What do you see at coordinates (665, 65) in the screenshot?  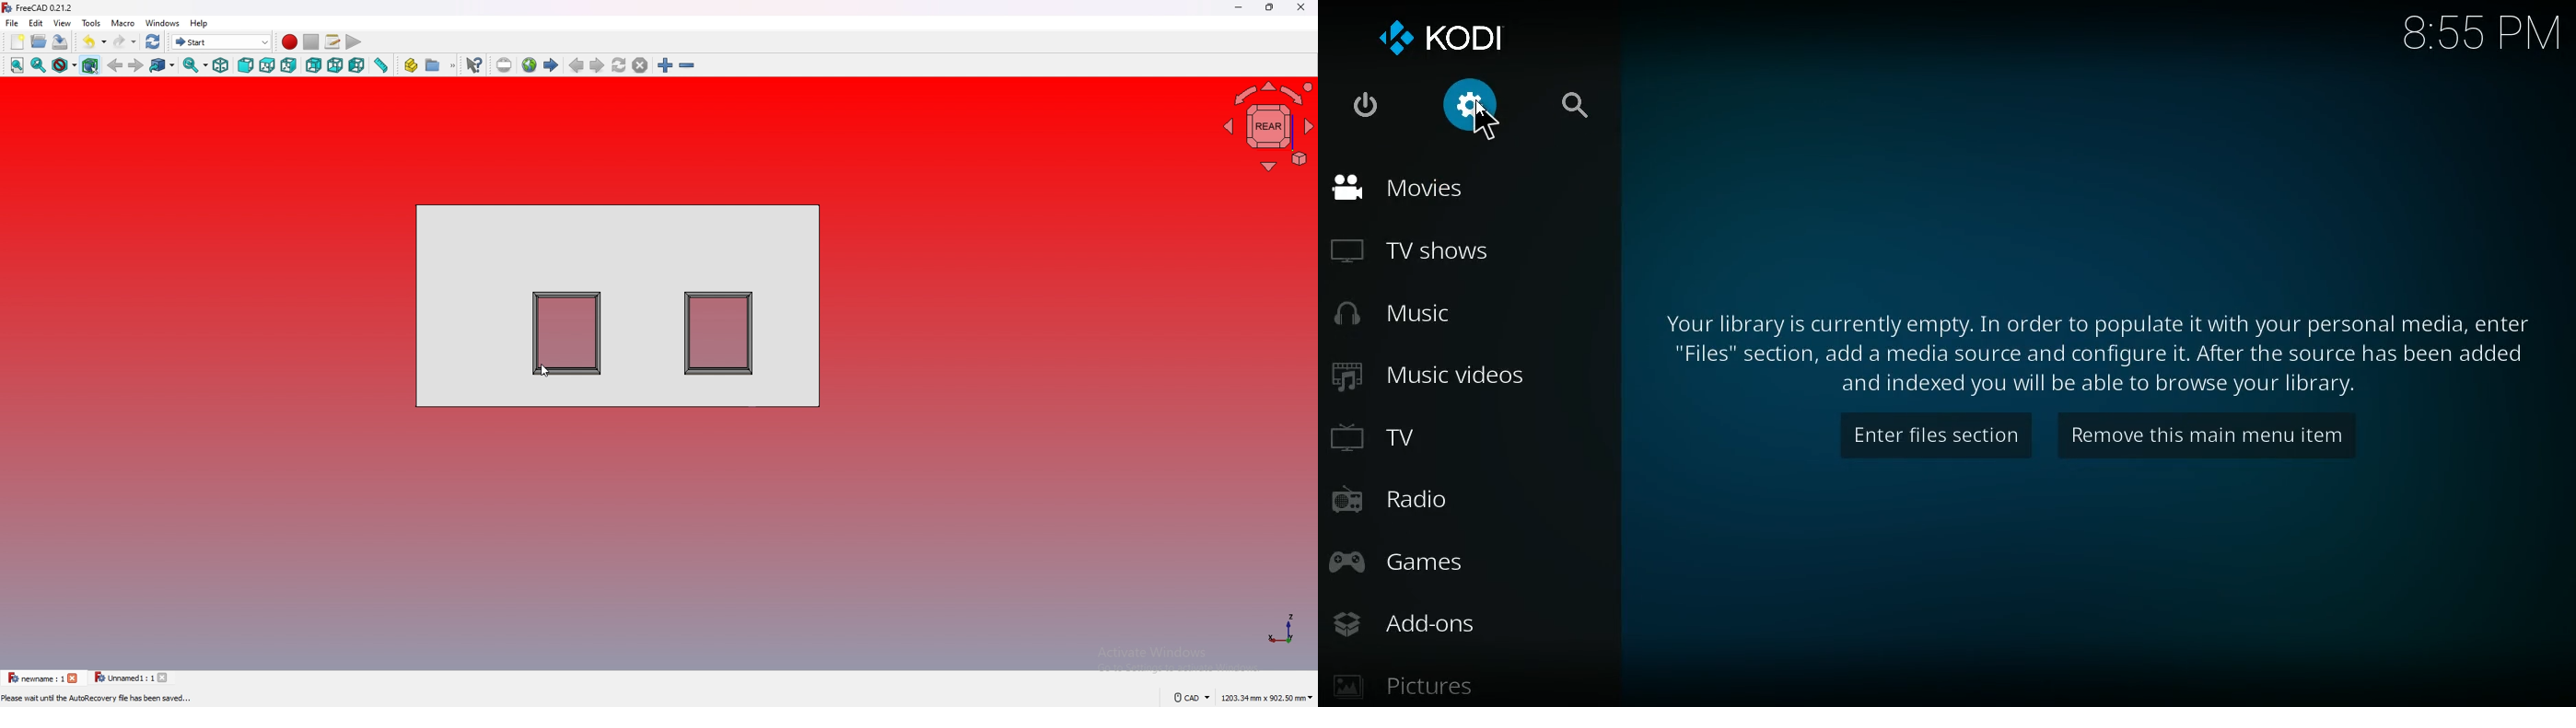 I see `zoom in` at bounding box center [665, 65].